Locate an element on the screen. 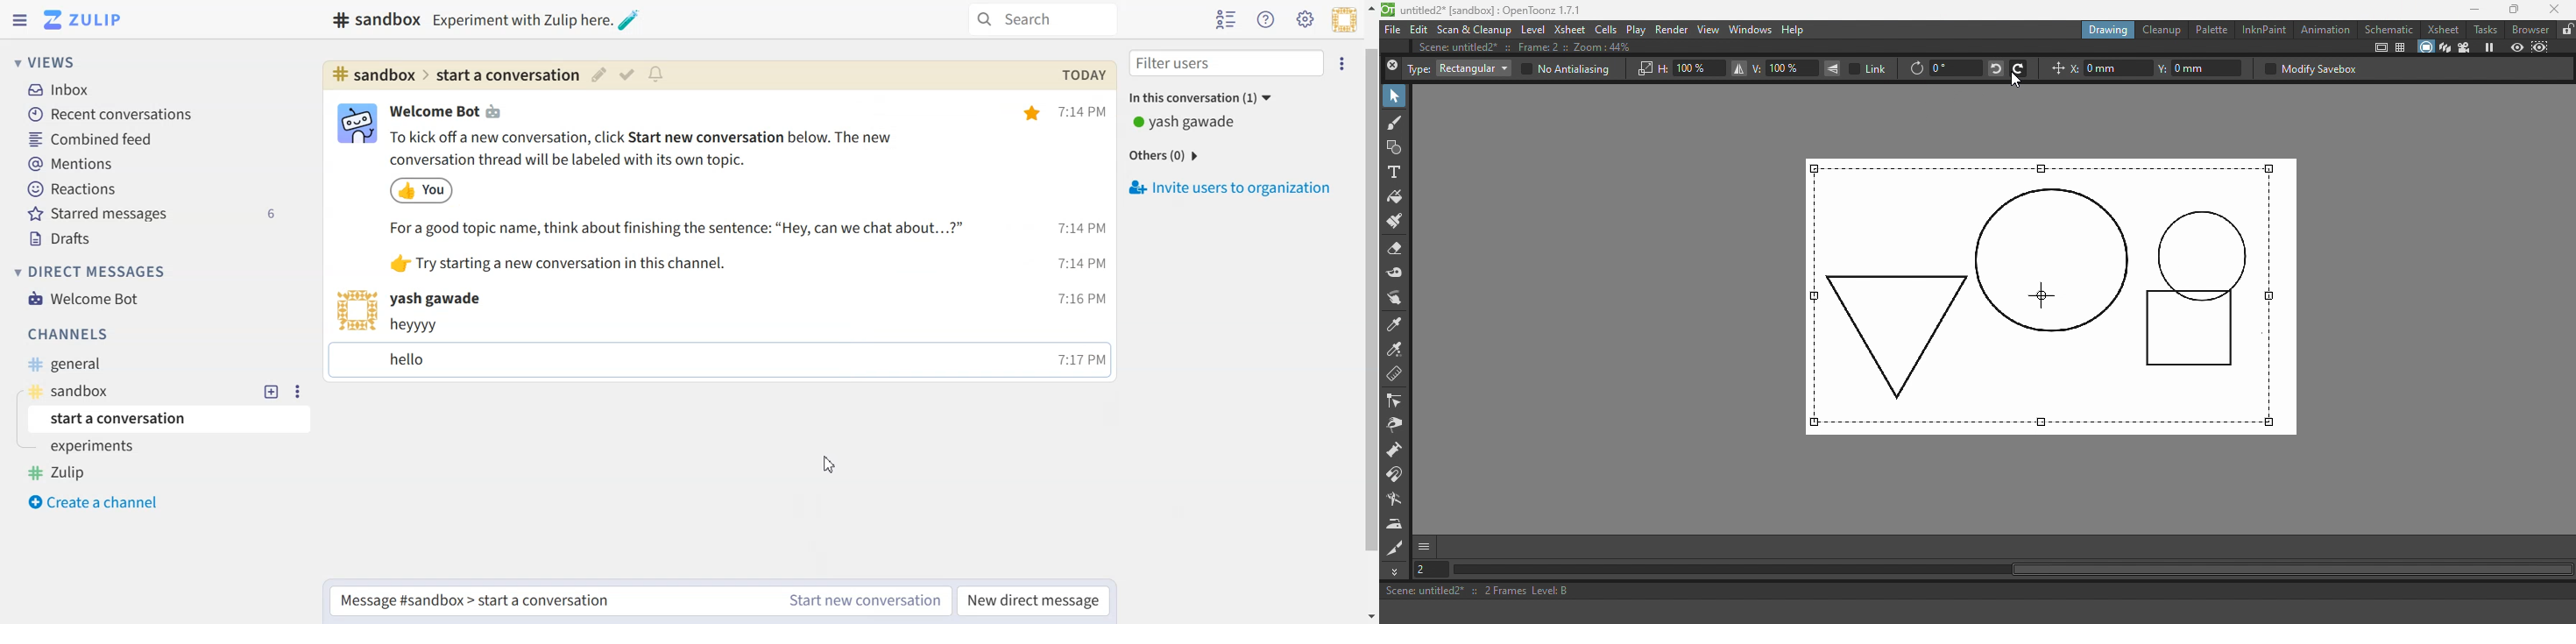  Welcome Bot is located at coordinates (85, 298).